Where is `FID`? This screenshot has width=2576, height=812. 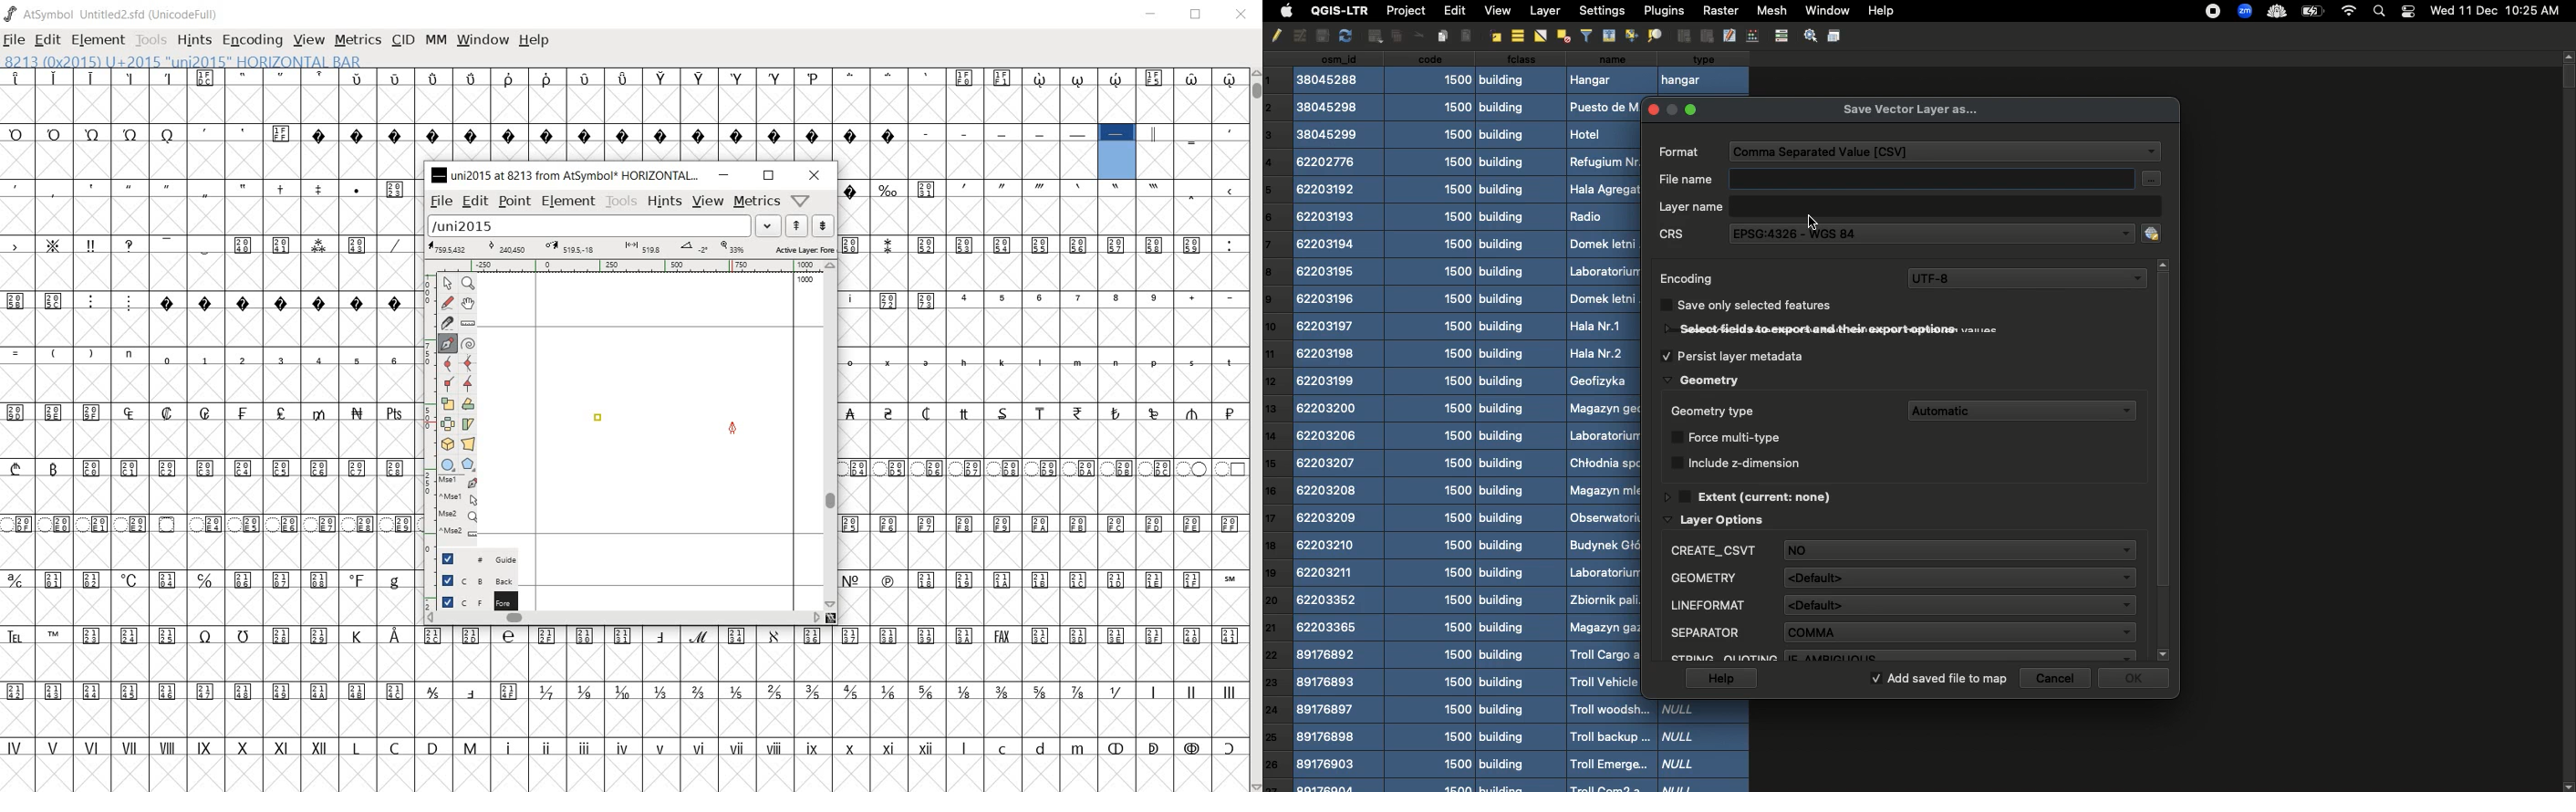 FID is located at coordinates (1899, 574).